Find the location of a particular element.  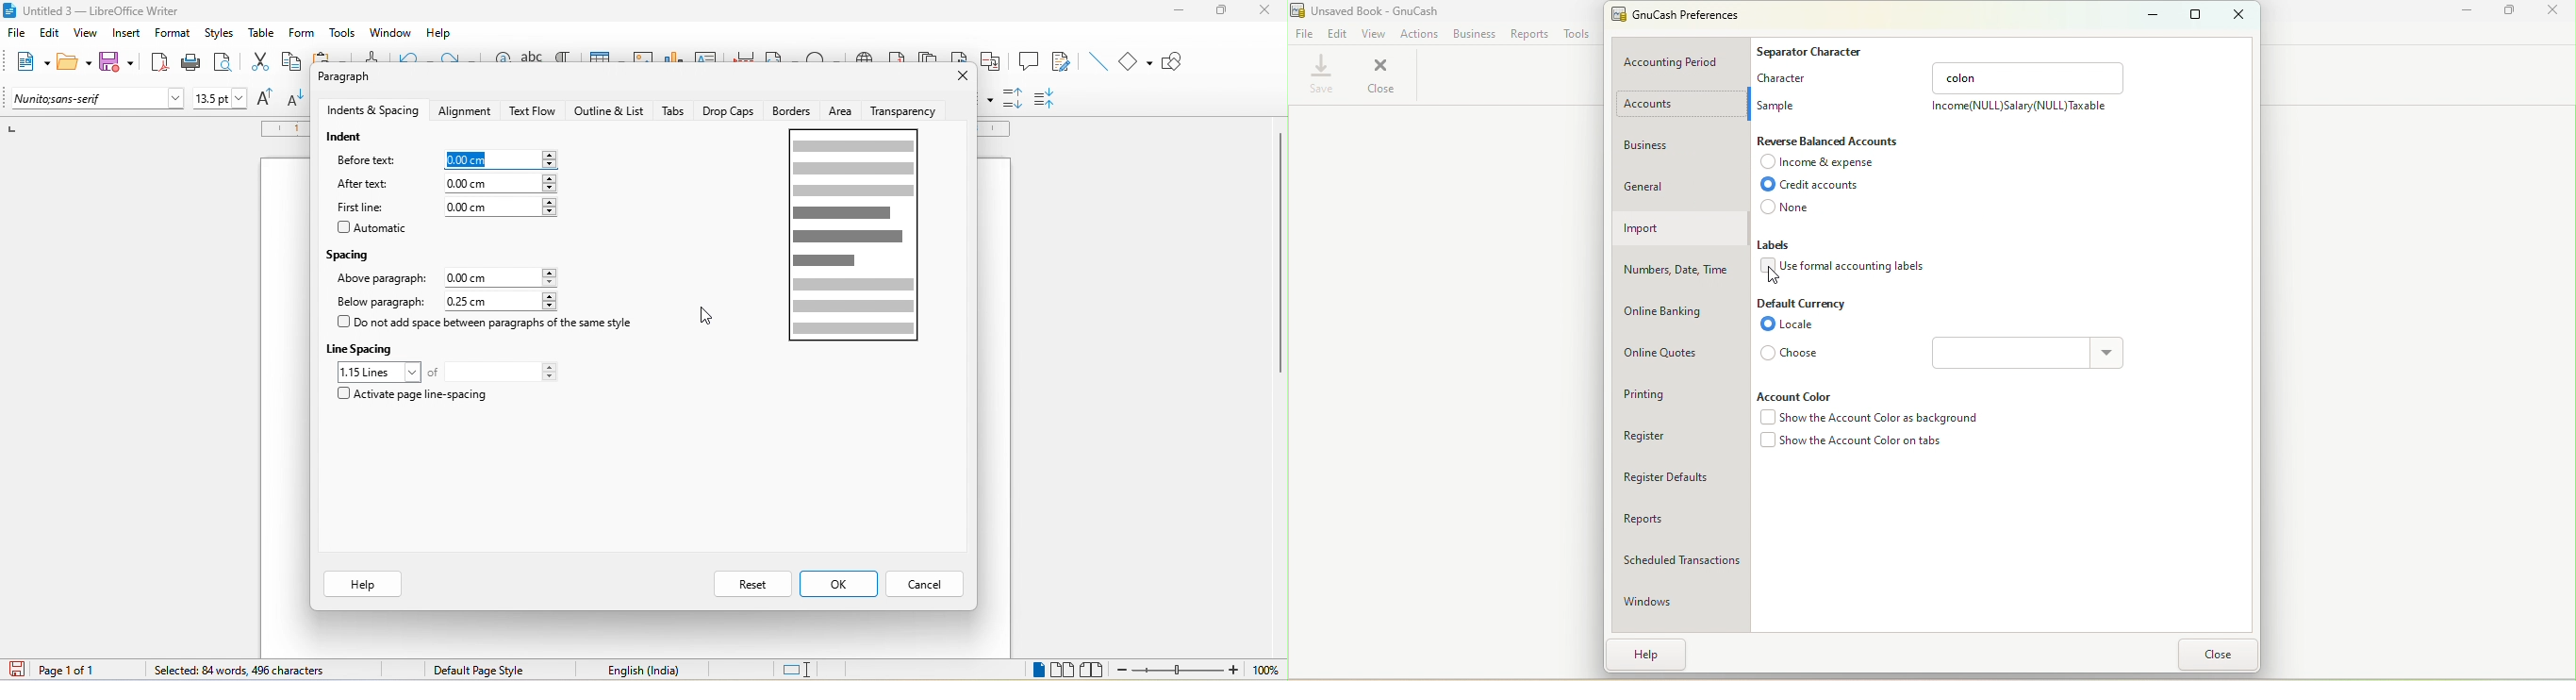

save is located at coordinates (118, 62).